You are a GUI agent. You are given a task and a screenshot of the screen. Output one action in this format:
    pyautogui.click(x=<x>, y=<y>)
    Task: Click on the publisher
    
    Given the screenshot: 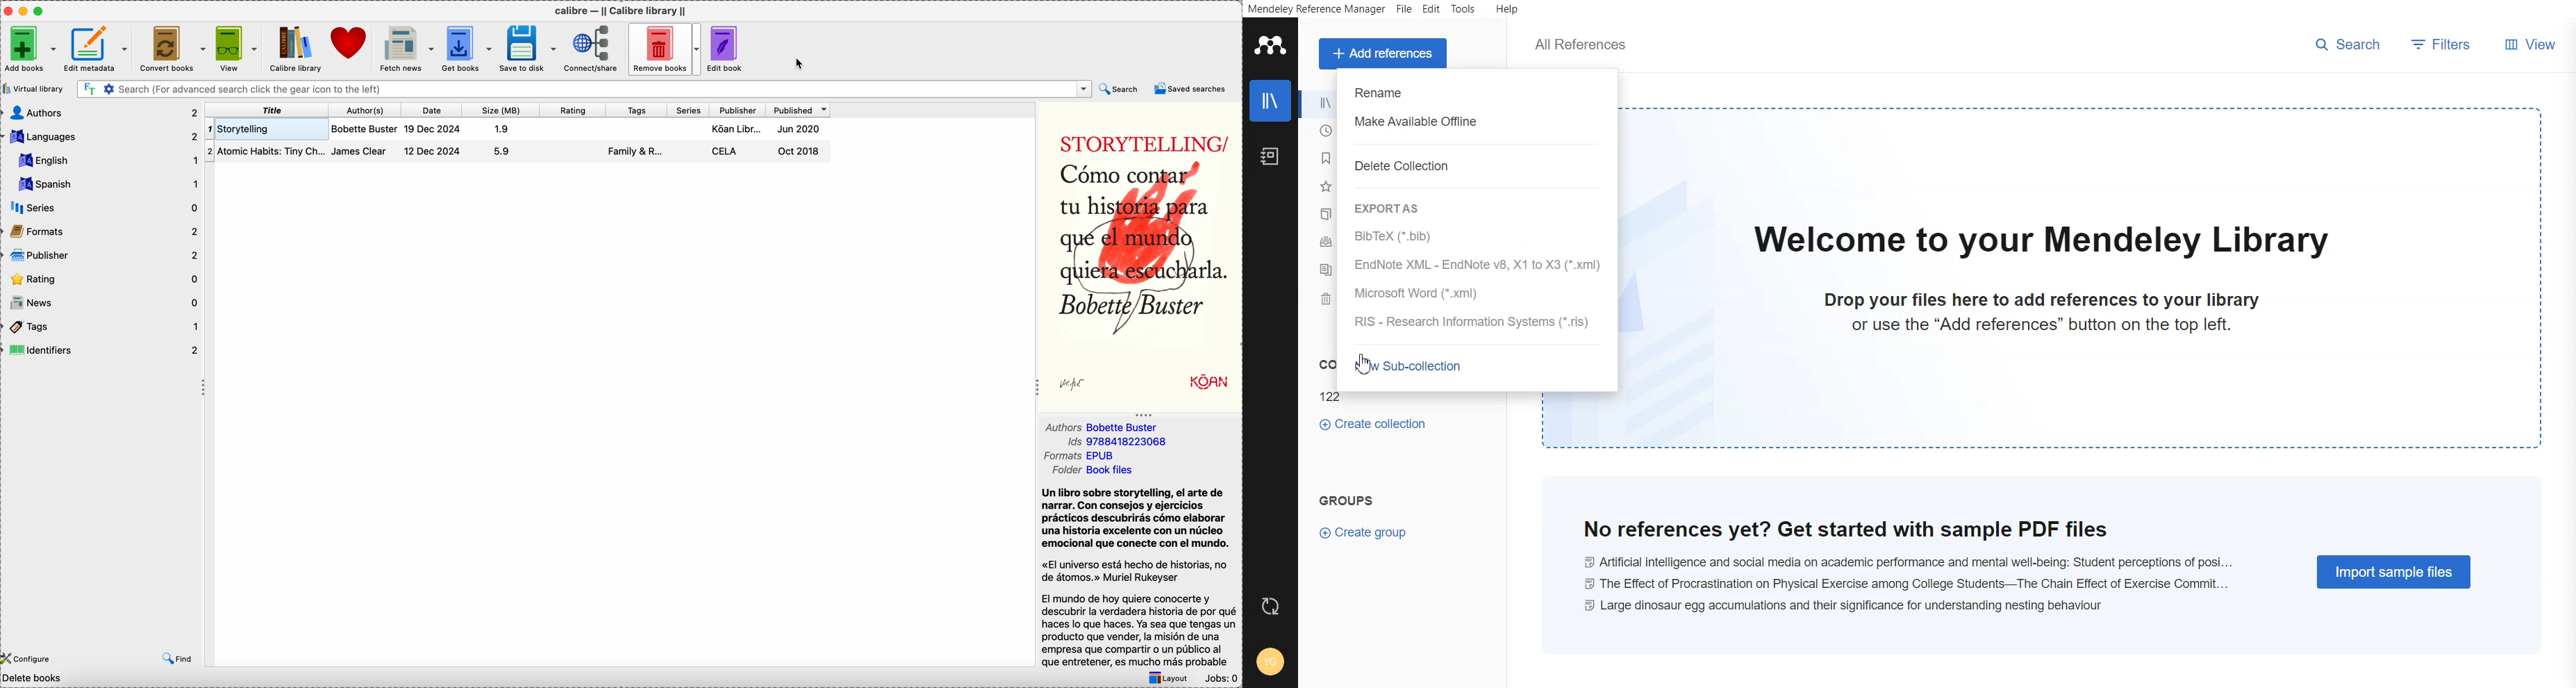 What is the action you would take?
    pyautogui.click(x=738, y=110)
    